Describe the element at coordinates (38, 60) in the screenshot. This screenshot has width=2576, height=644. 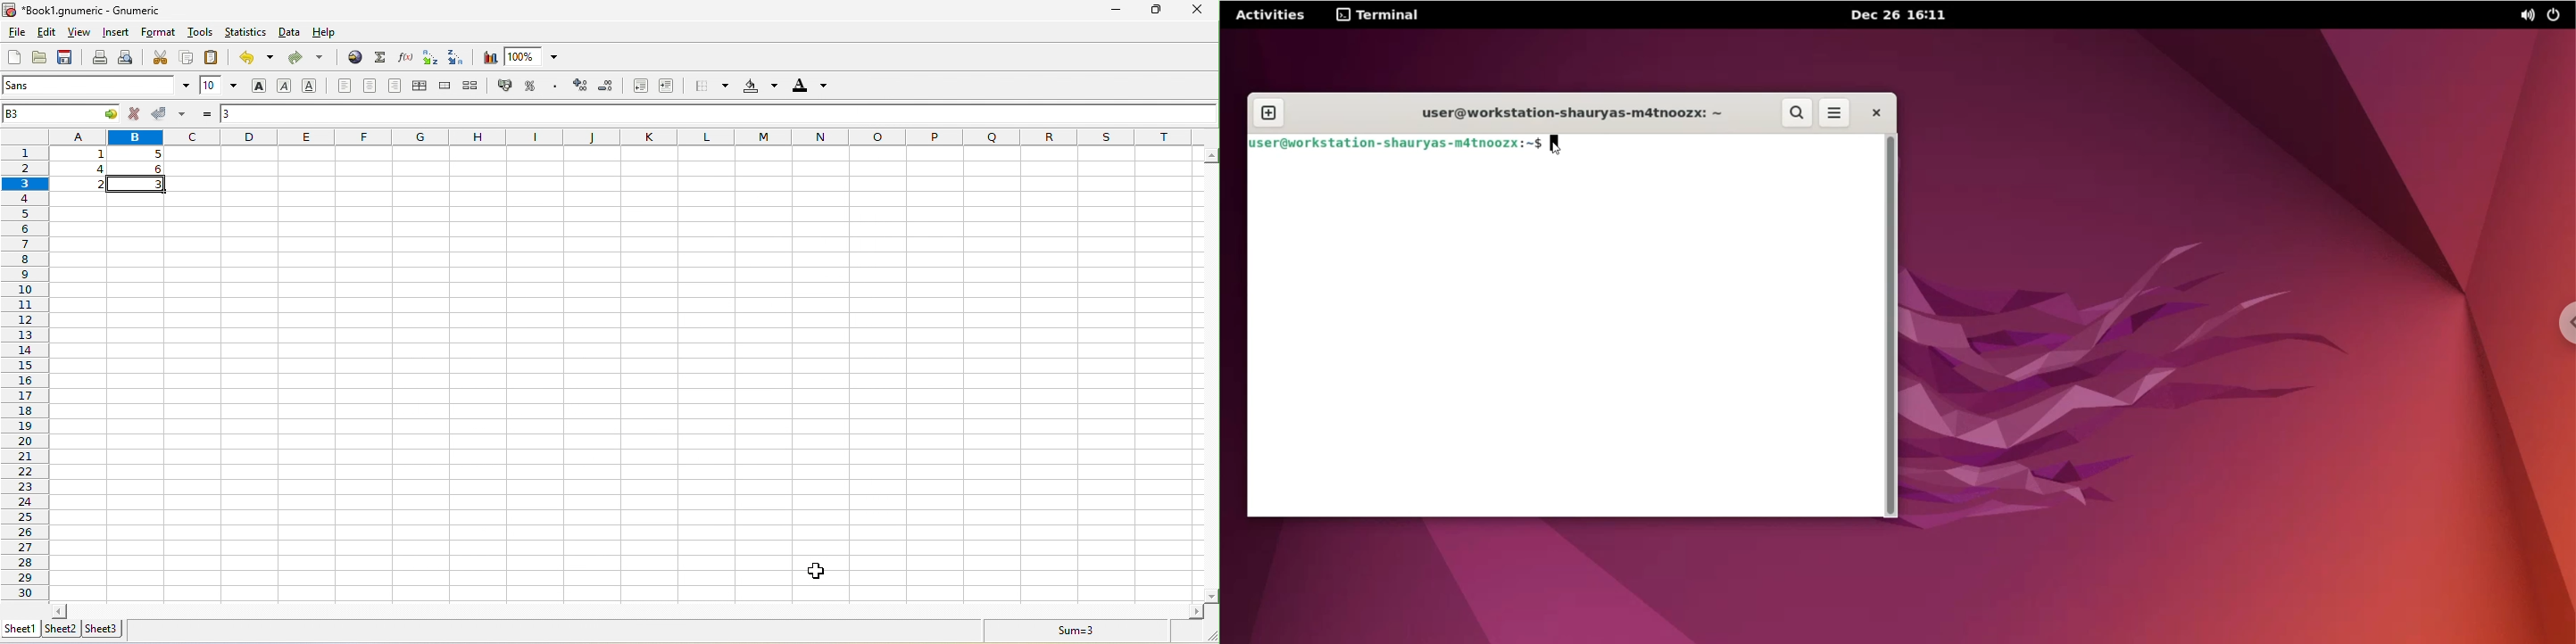
I see `open a file` at that location.